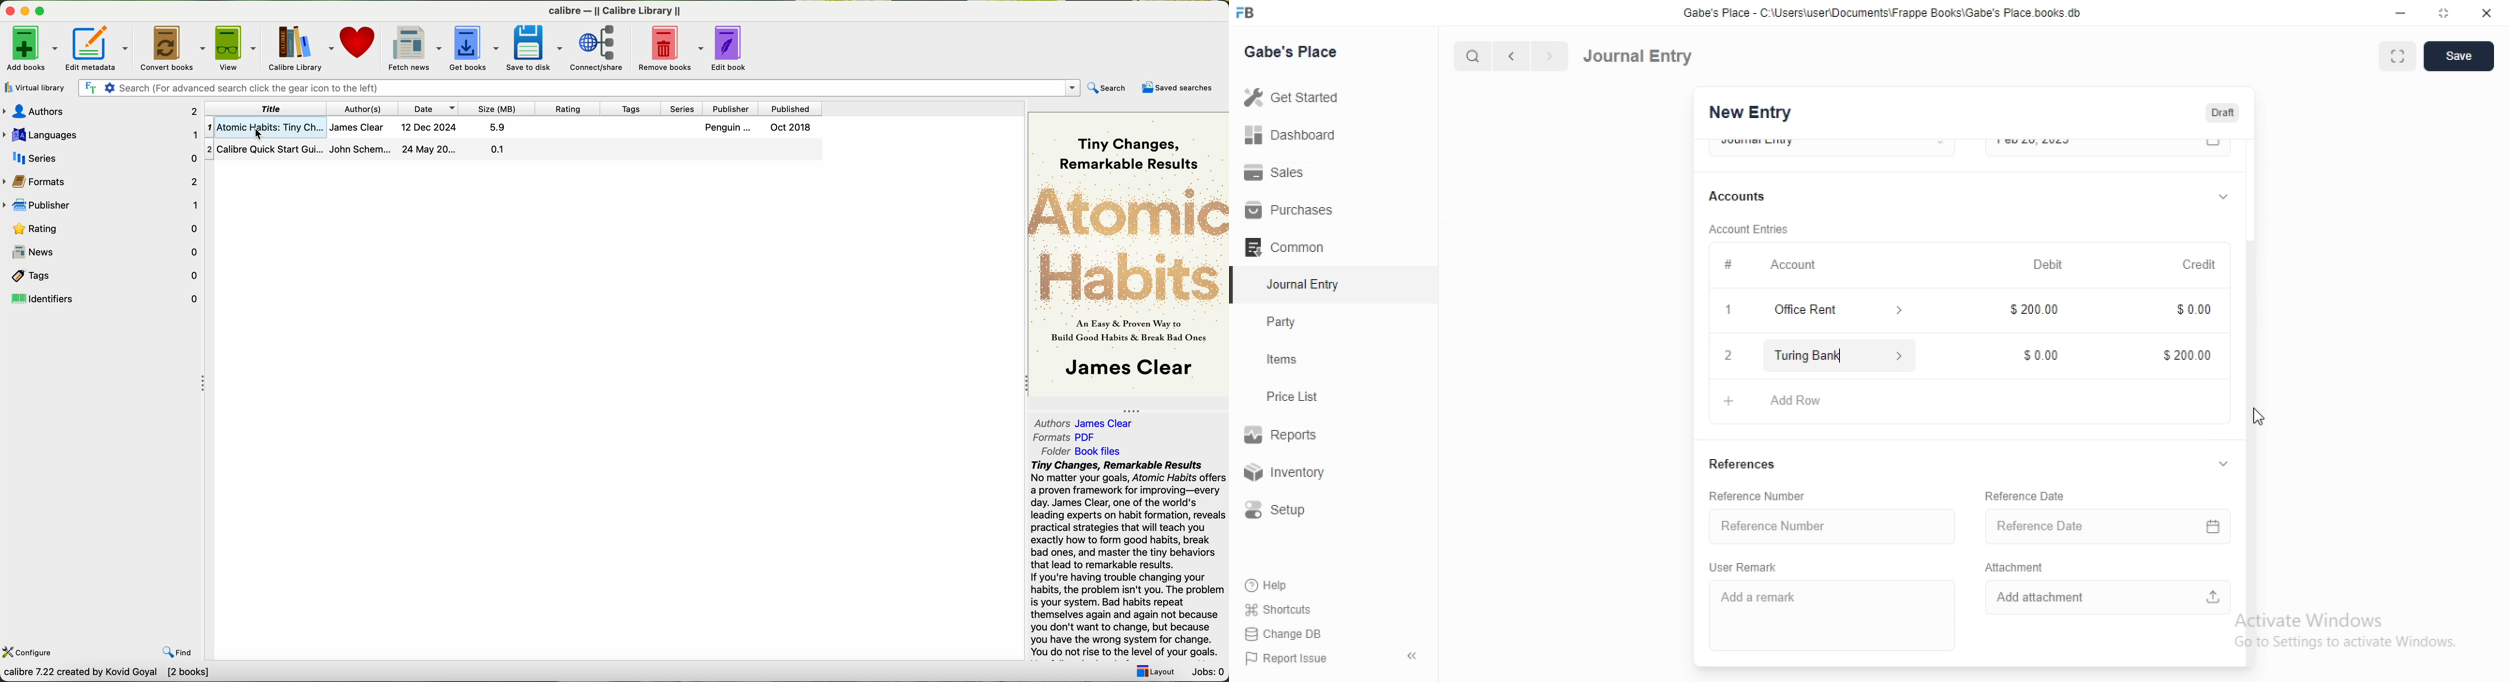 This screenshot has width=2520, height=700. Describe the element at coordinates (2221, 195) in the screenshot. I see `dropdown` at that location.